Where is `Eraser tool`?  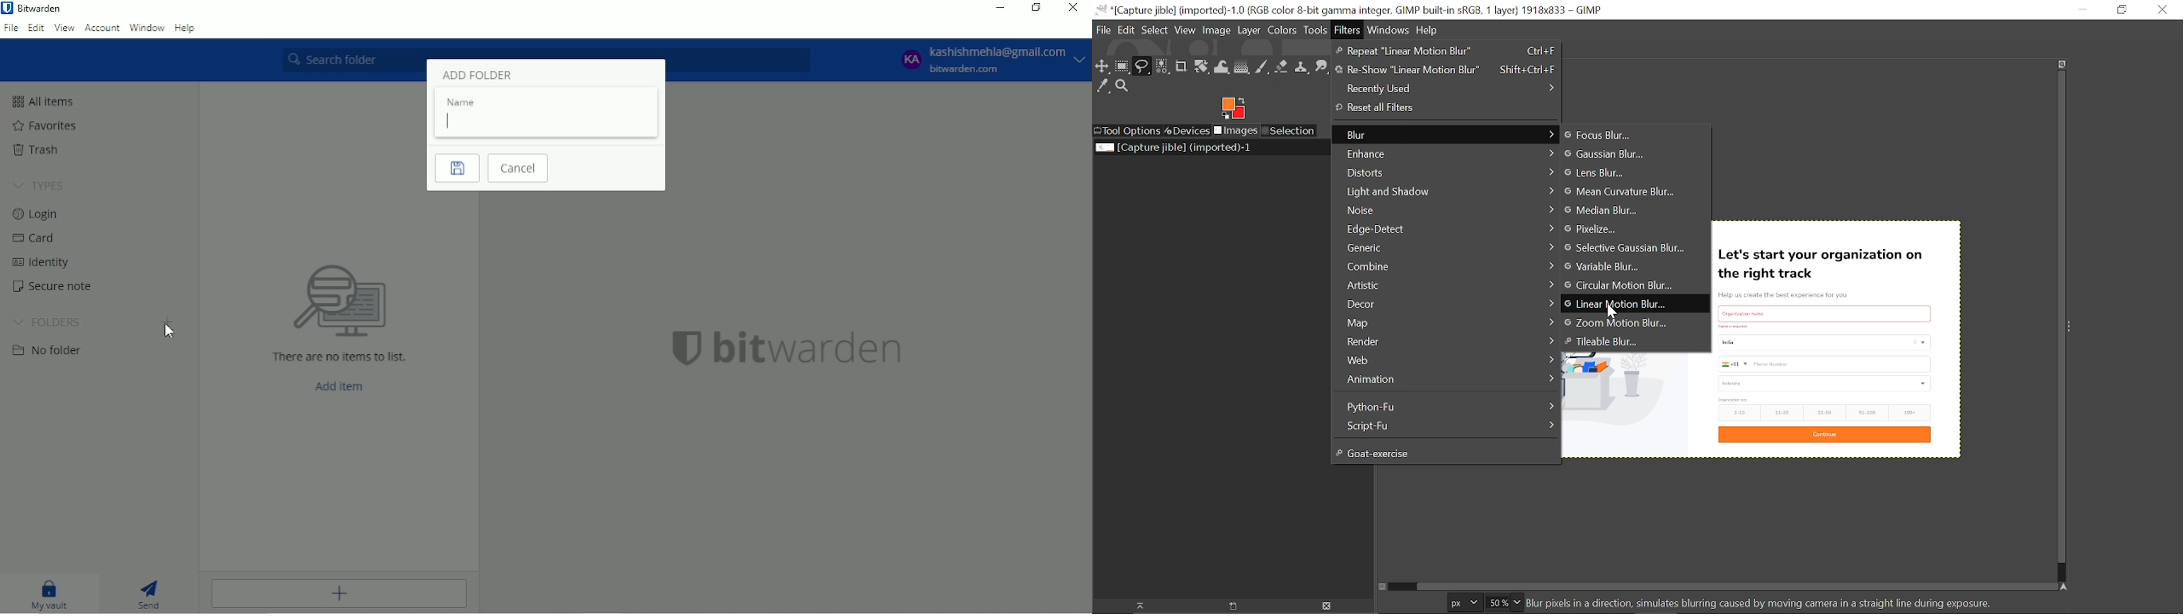
Eraser tool is located at coordinates (1281, 67).